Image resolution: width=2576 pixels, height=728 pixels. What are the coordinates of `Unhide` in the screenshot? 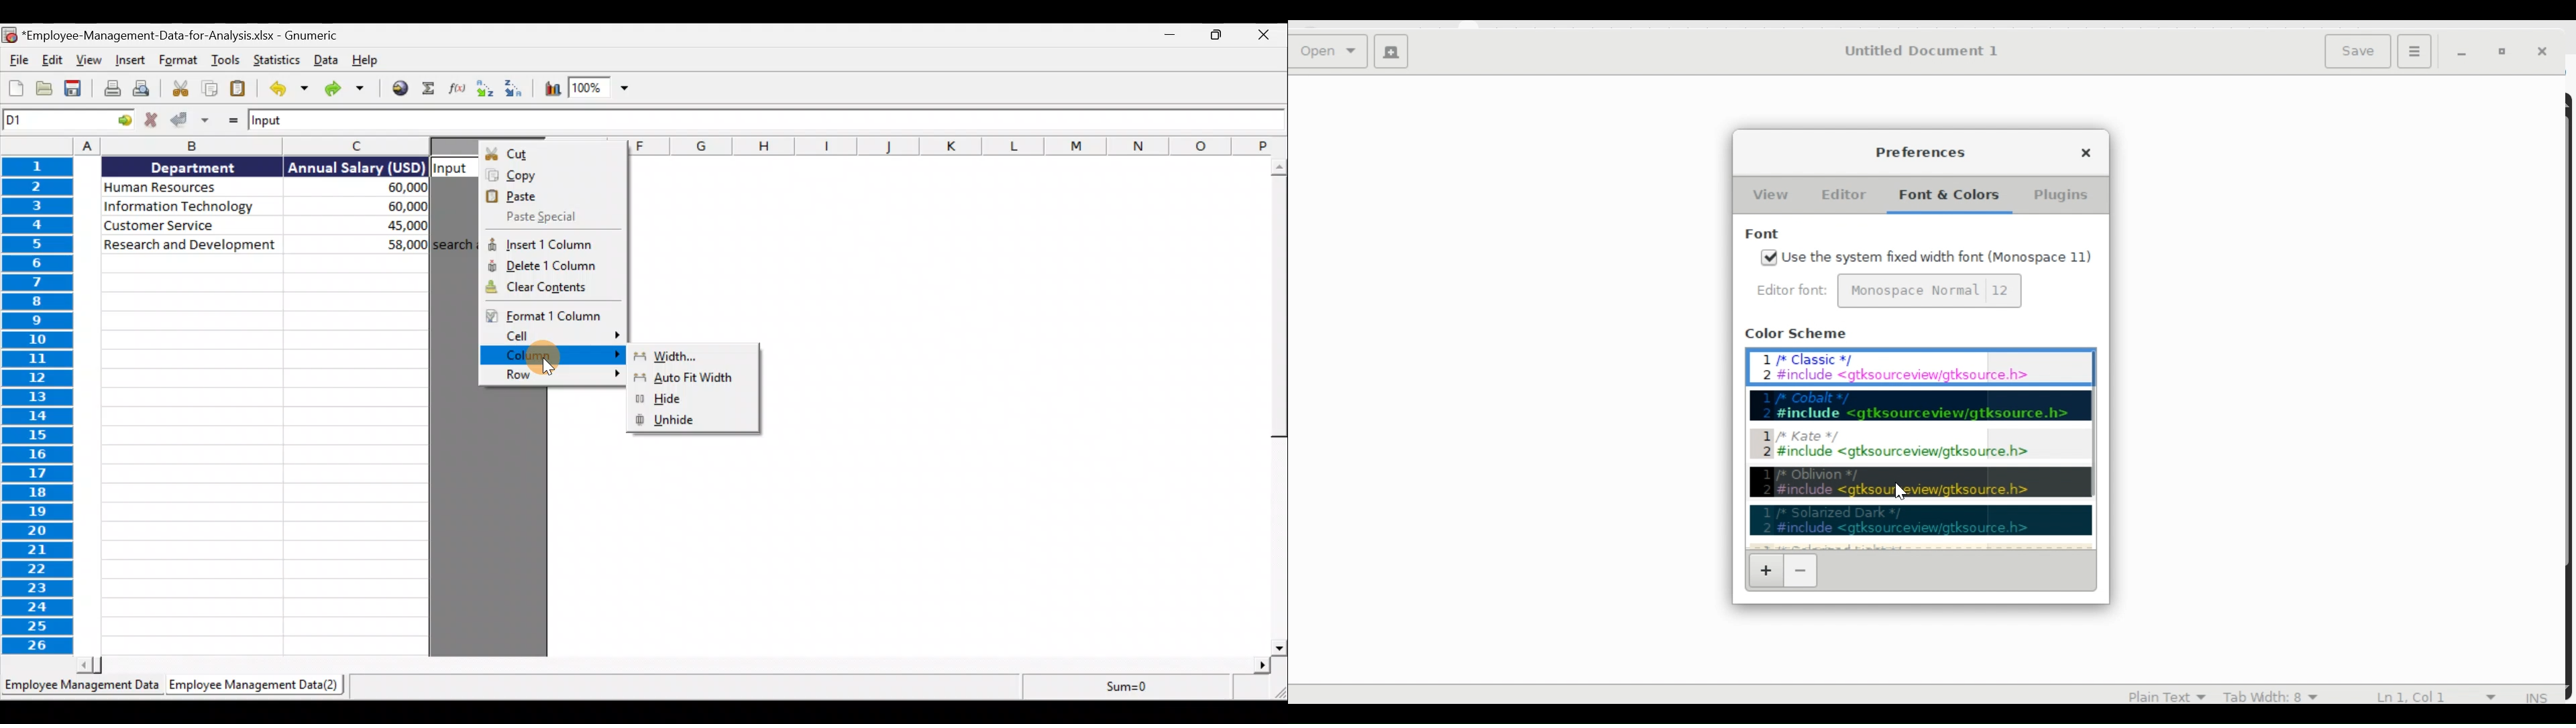 It's located at (696, 422).